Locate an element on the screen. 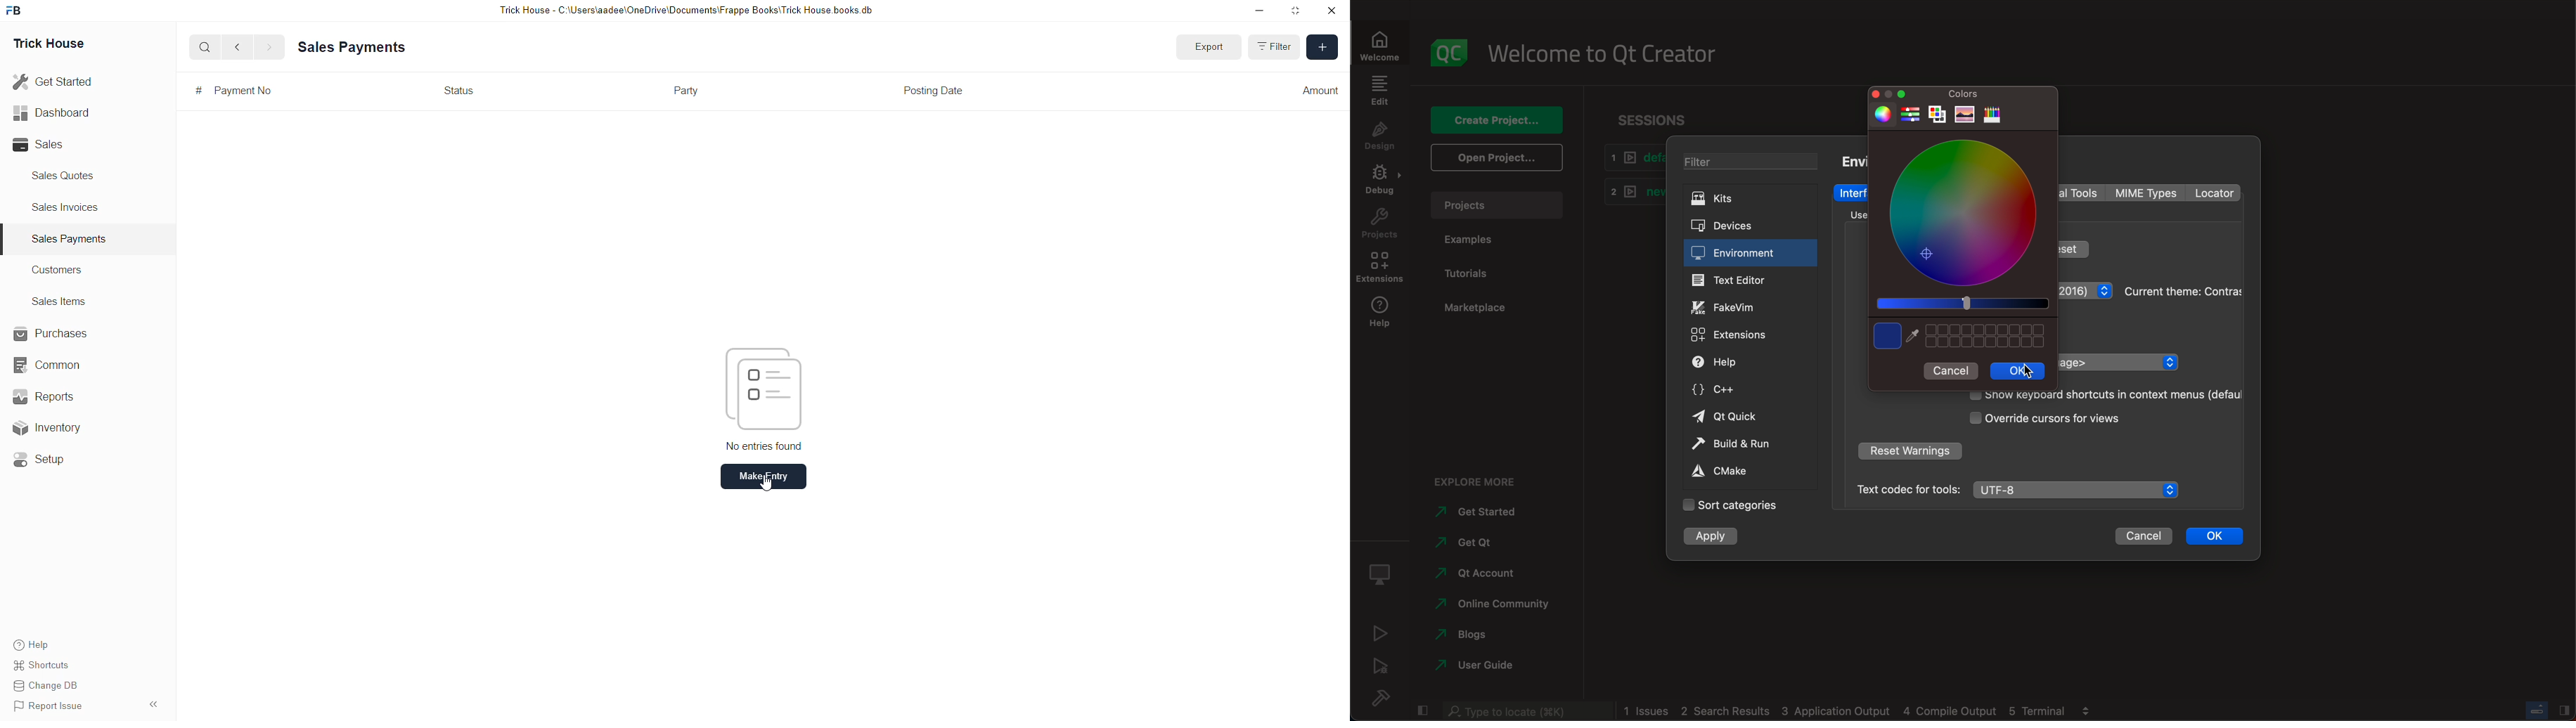 This screenshot has width=2576, height=728. Get Started is located at coordinates (53, 82).